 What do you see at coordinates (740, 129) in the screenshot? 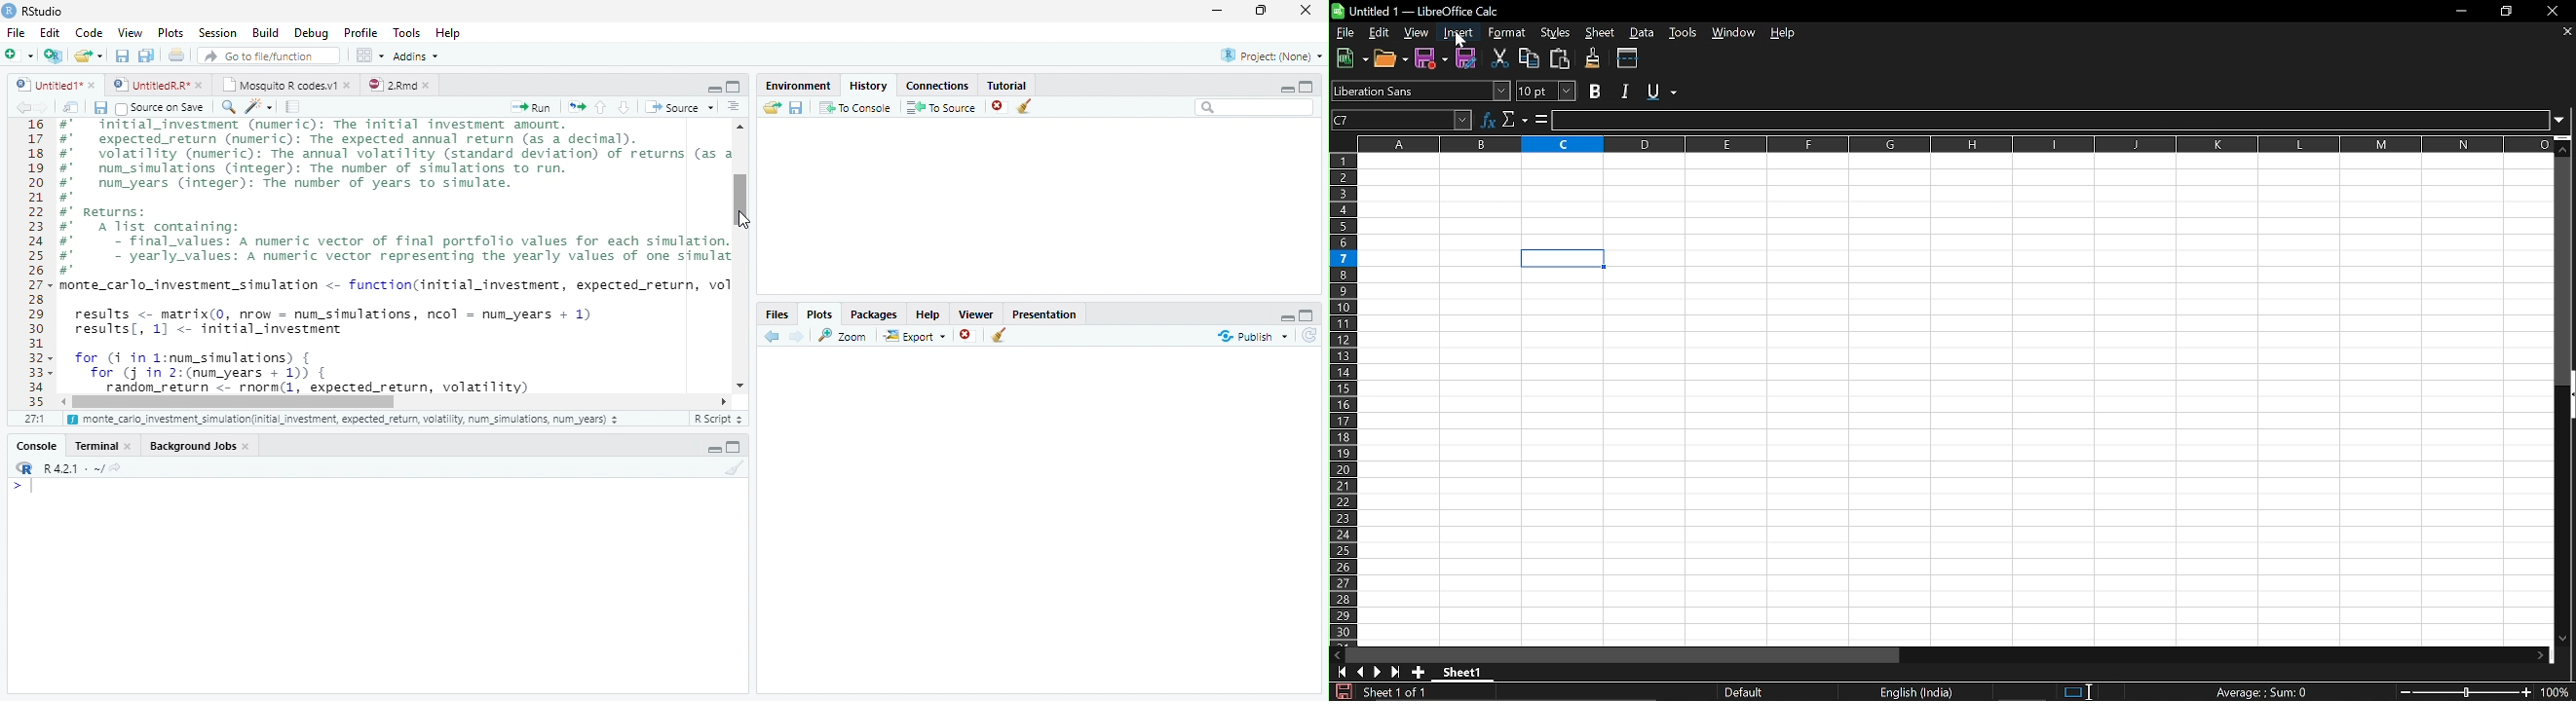
I see `Scroll Up` at bounding box center [740, 129].